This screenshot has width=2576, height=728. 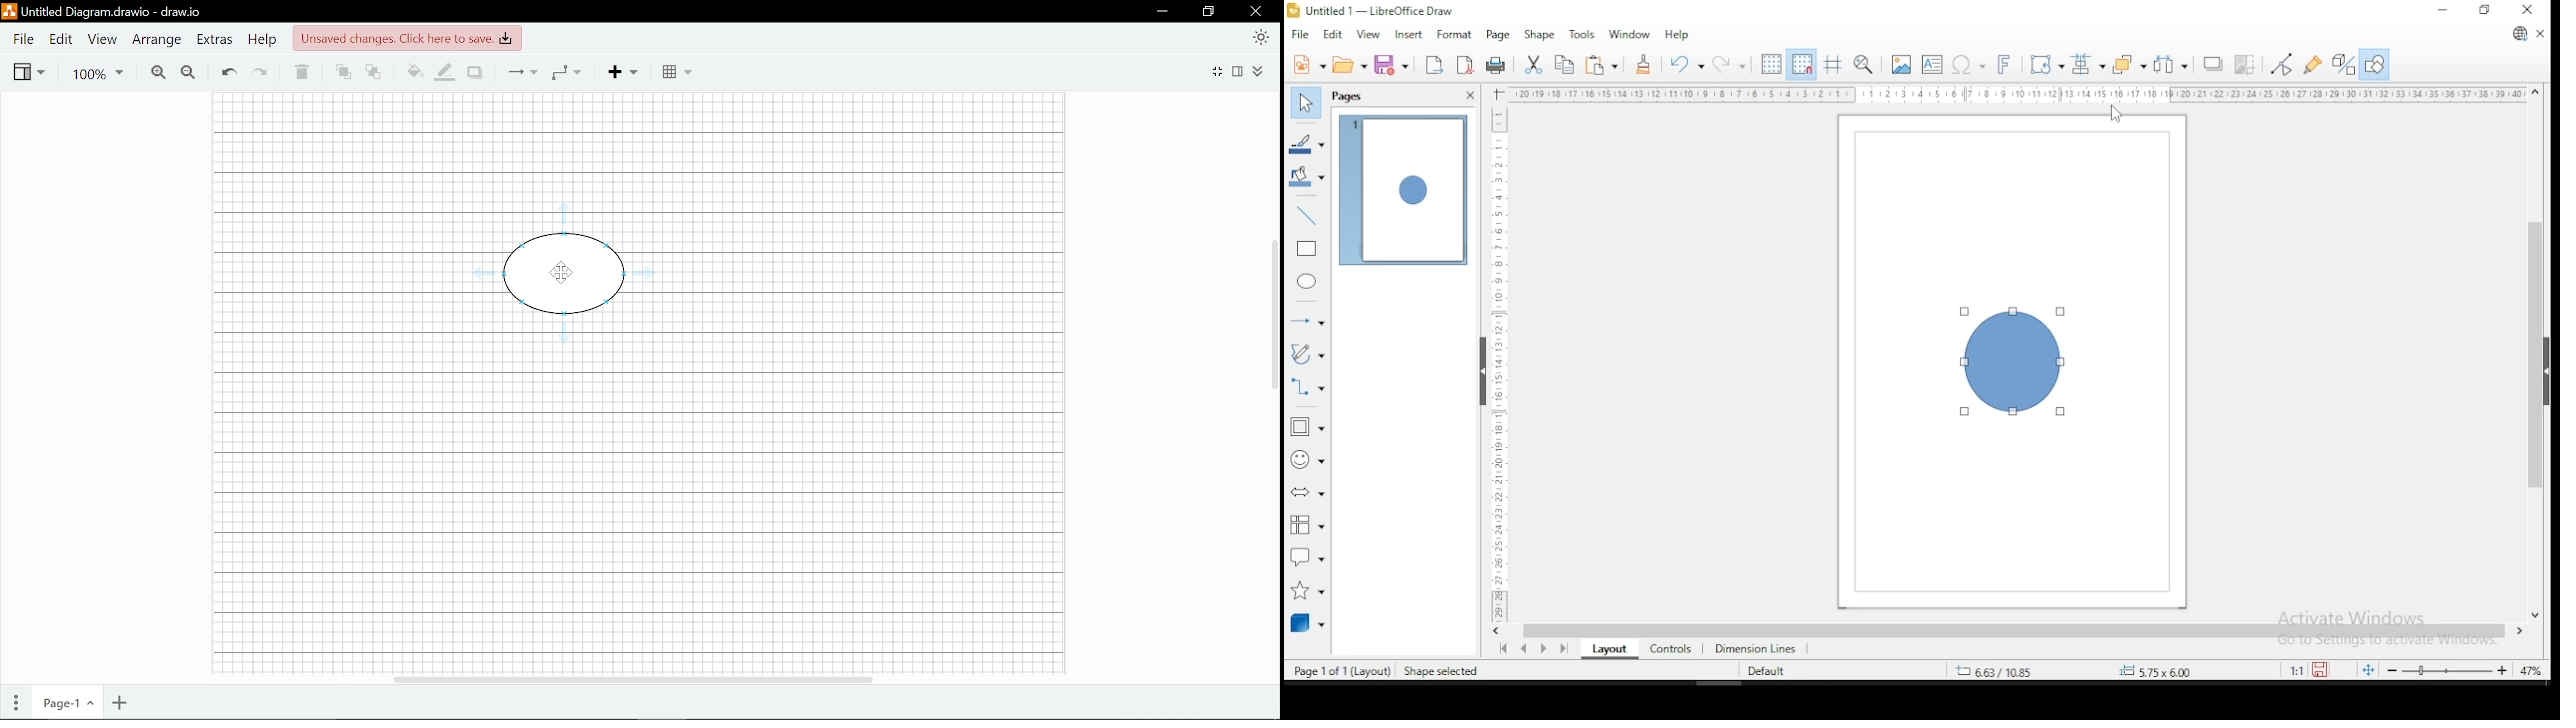 What do you see at coordinates (2086, 65) in the screenshot?
I see `align objects` at bounding box center [2086, 65].